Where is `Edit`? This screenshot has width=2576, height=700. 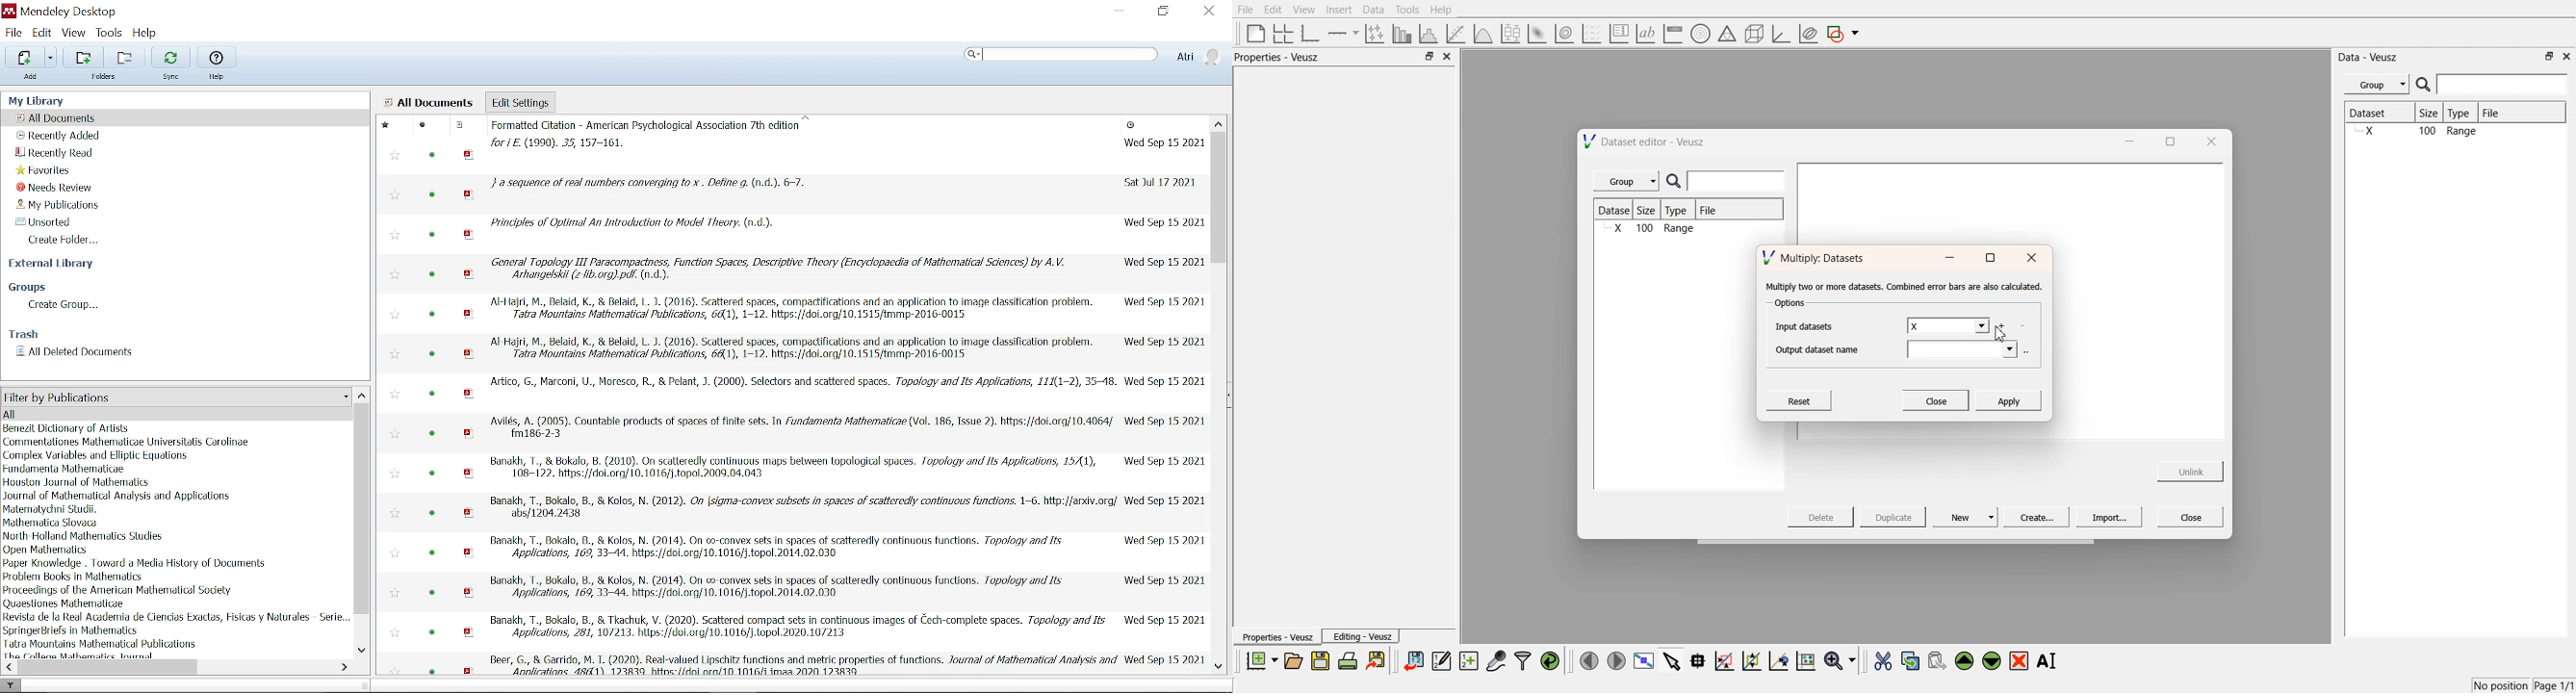
Edit is located at coordinates (1273, 9).